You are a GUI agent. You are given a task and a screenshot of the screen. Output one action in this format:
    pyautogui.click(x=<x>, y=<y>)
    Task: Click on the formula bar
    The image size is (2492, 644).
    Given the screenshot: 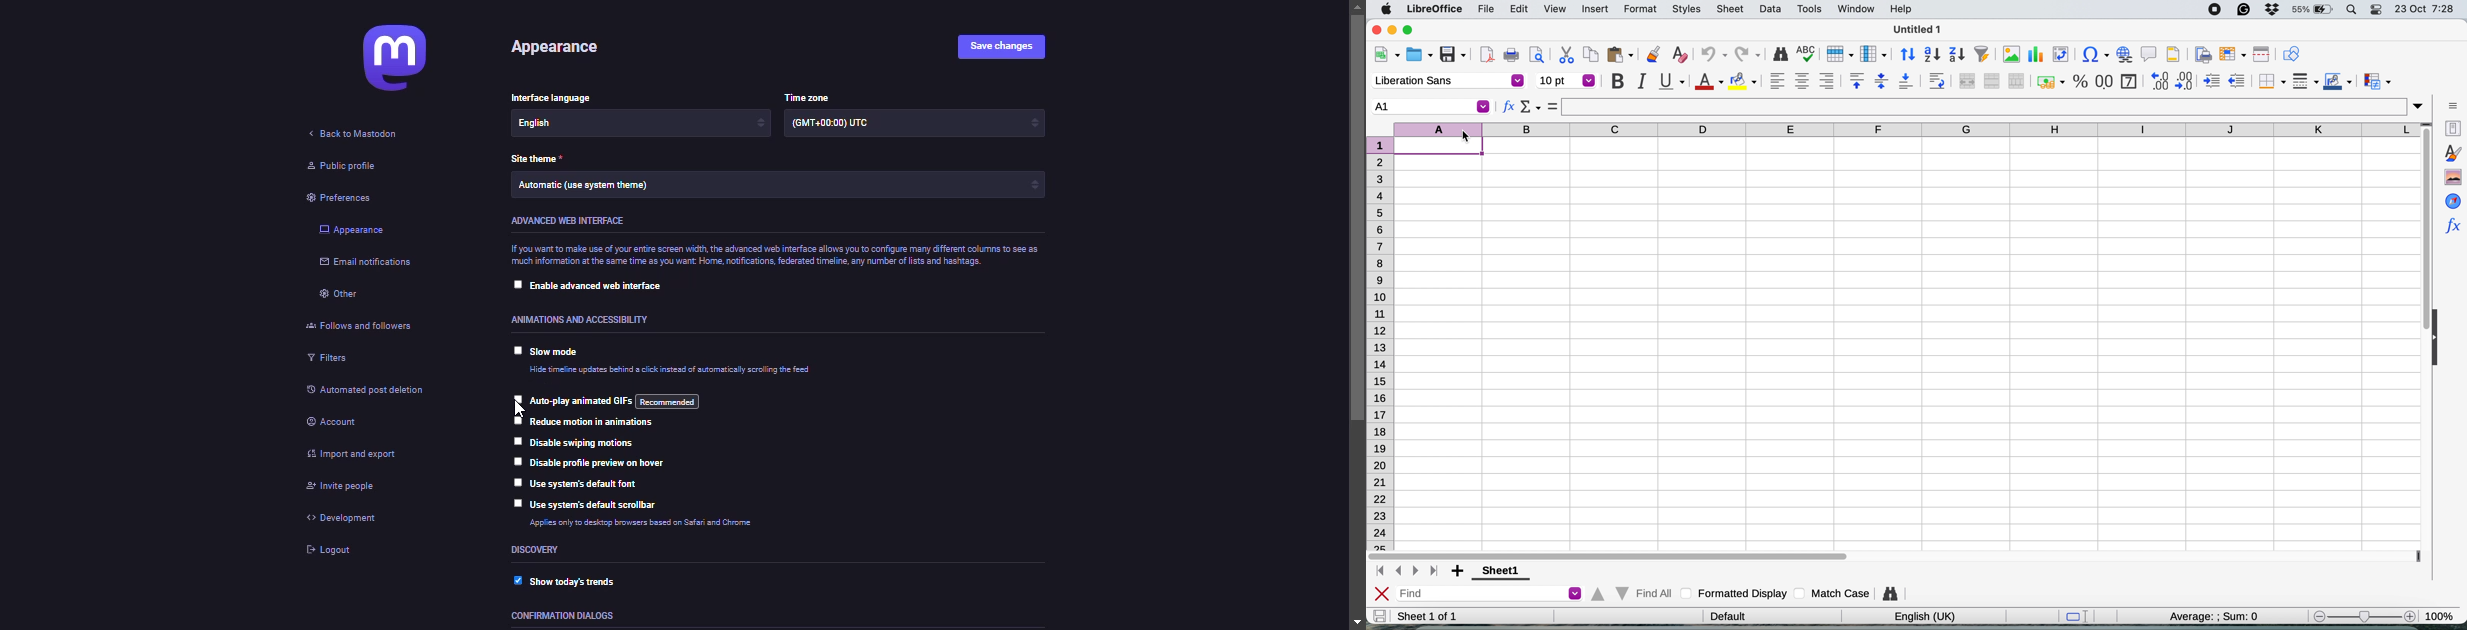 What is the action you would take?
    pyautogui.click(x=1988, y=107)
    